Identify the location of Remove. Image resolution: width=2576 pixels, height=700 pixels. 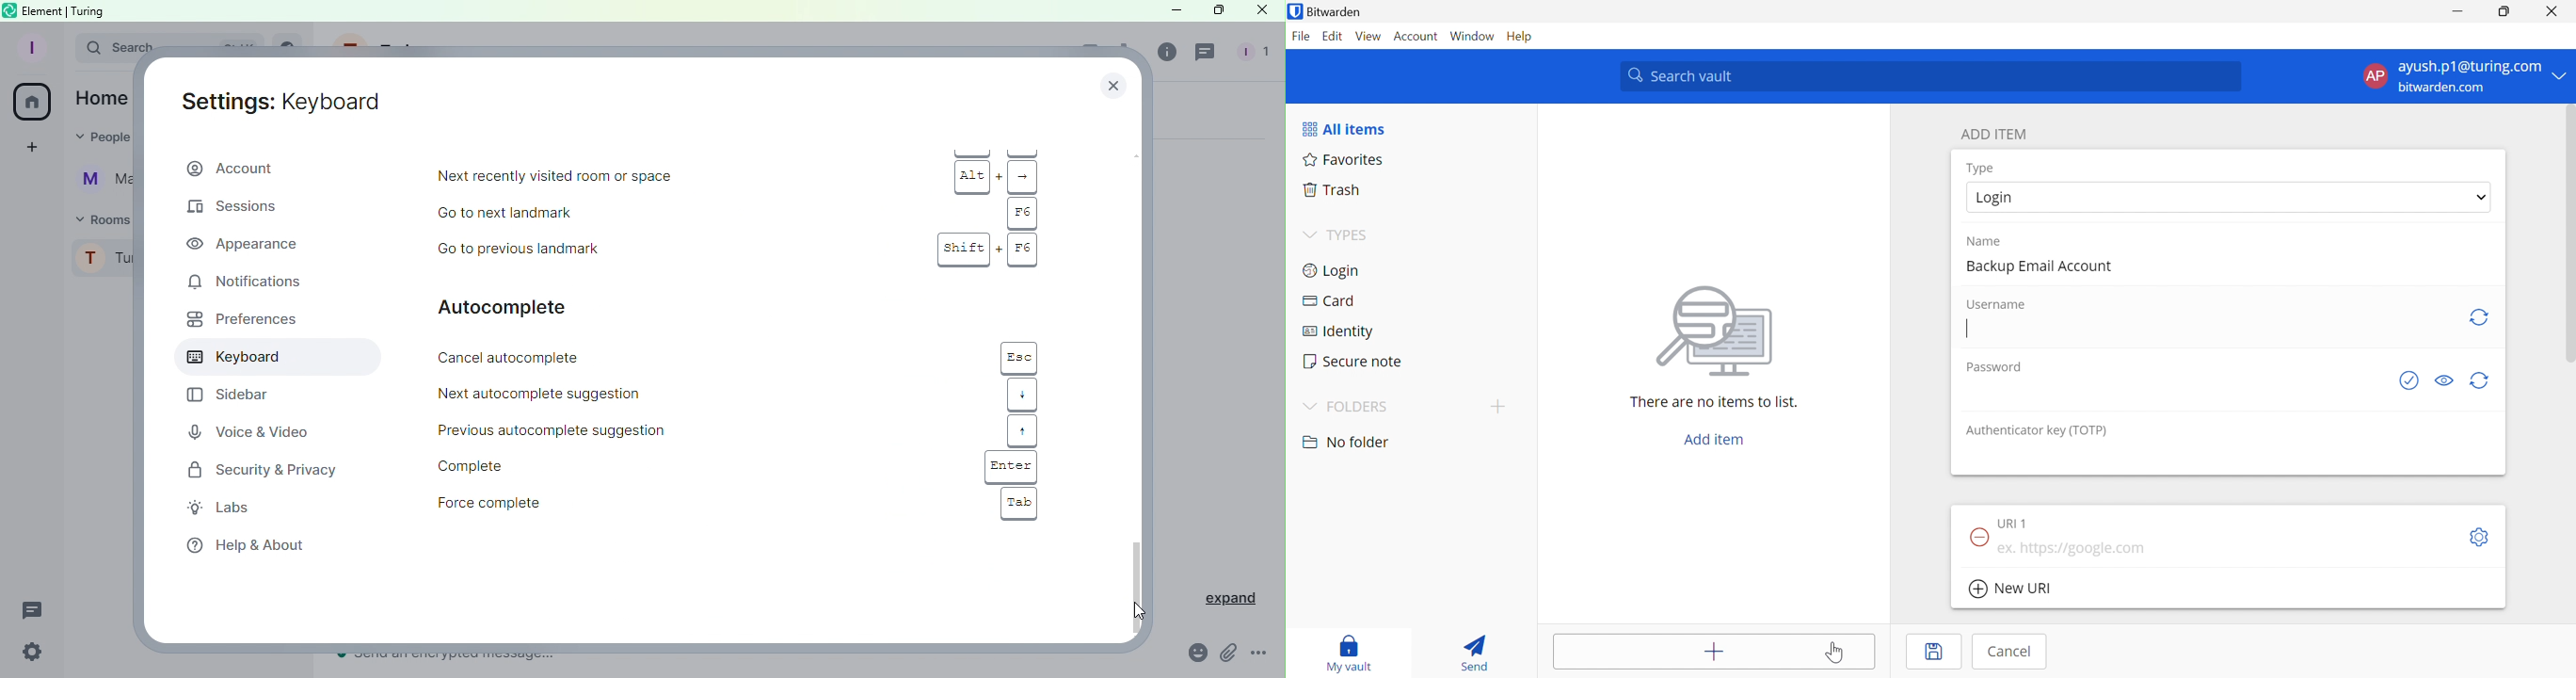
(1978, 535).